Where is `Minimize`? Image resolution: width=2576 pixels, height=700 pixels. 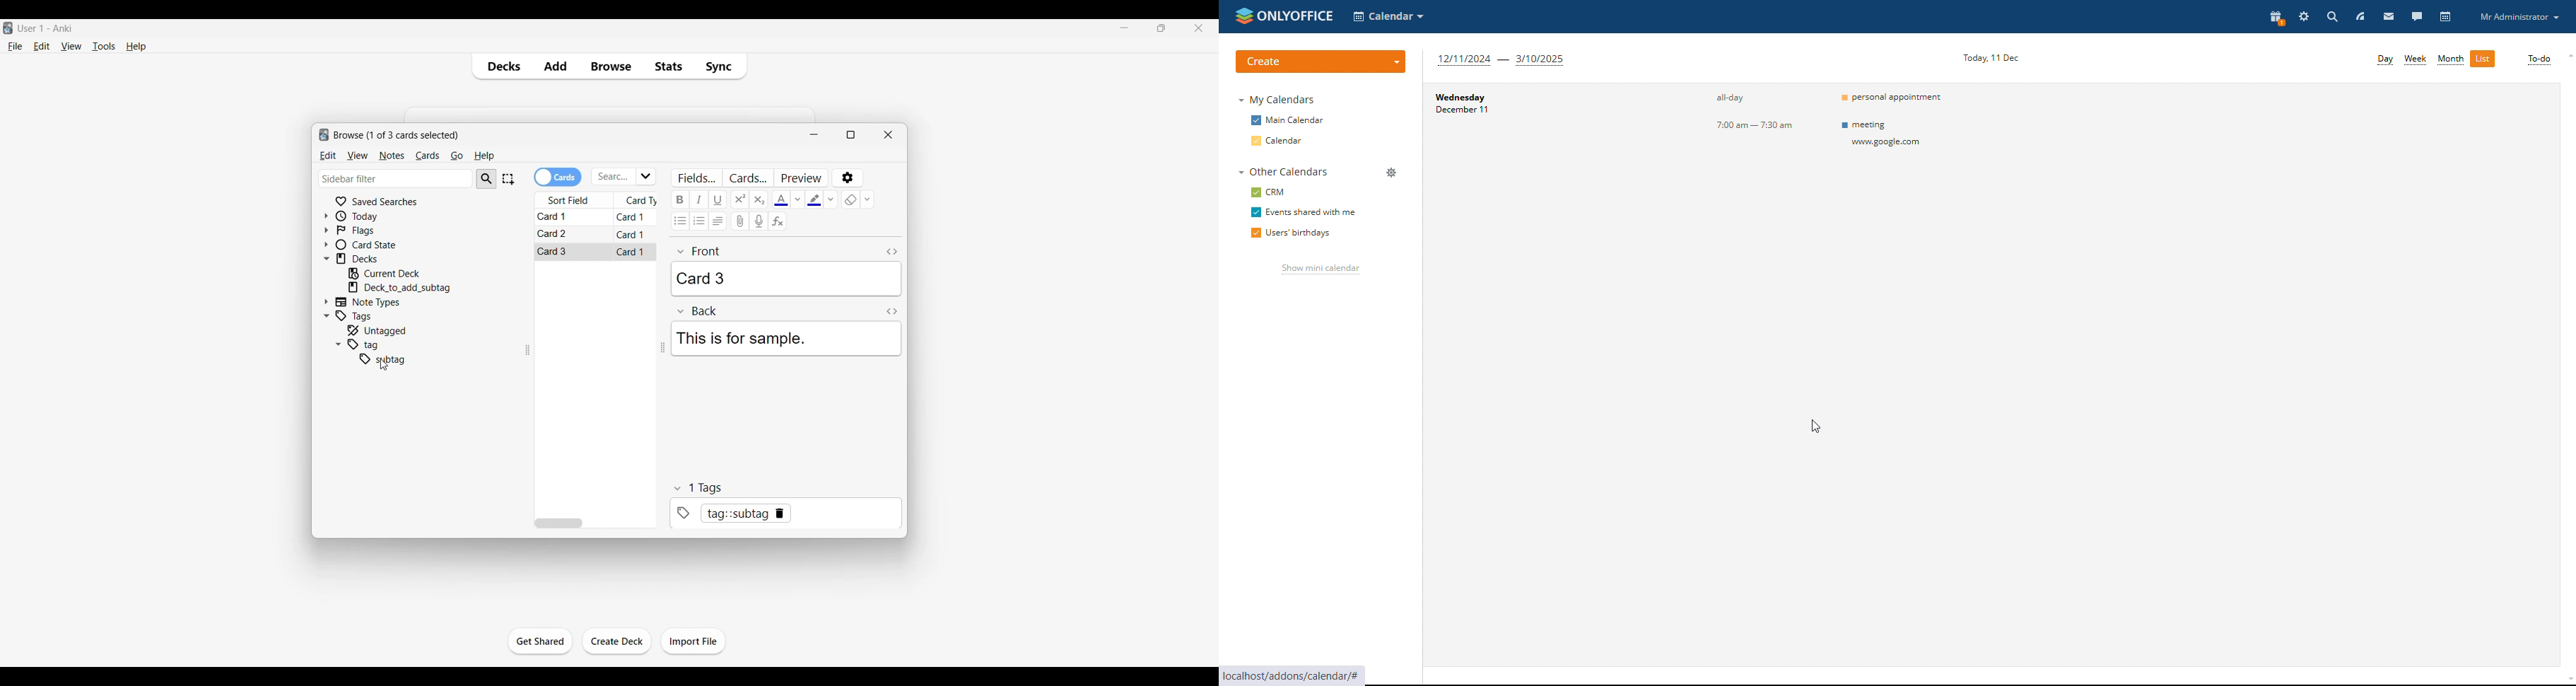
Minimize is located at coordinates (814, 135).